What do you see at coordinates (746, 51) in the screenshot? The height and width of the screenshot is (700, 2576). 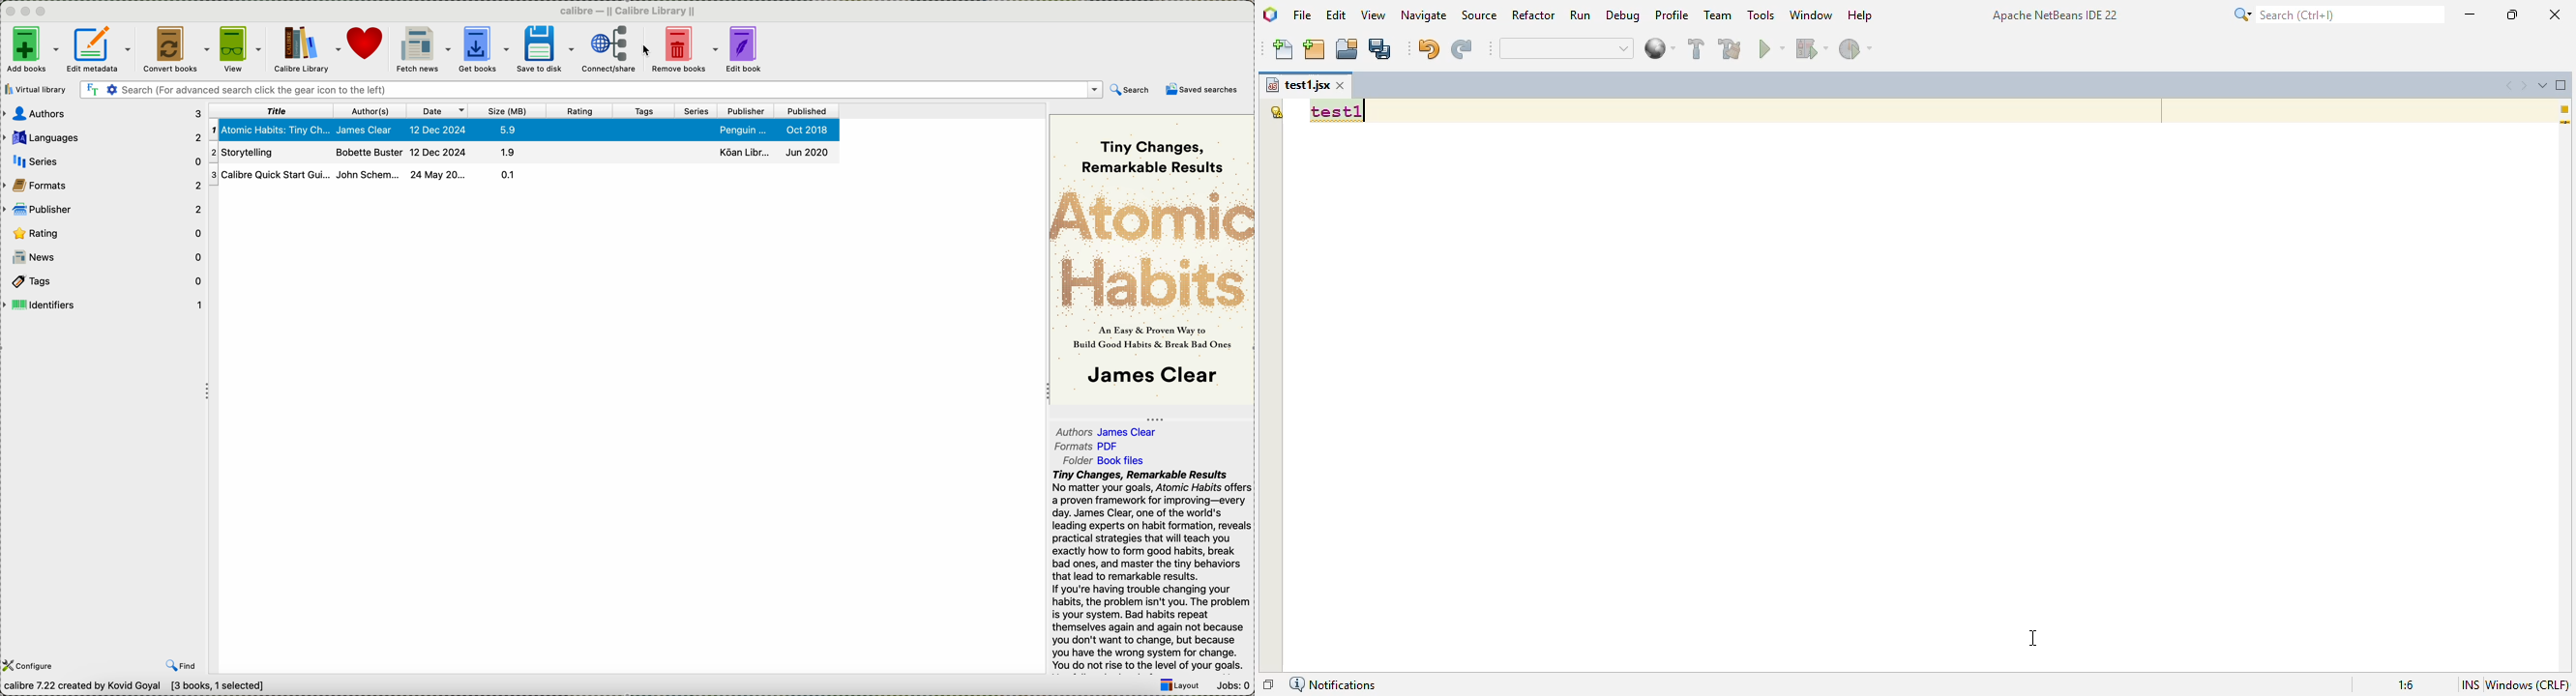 I see `edit book` at bounding box center [746, 51].